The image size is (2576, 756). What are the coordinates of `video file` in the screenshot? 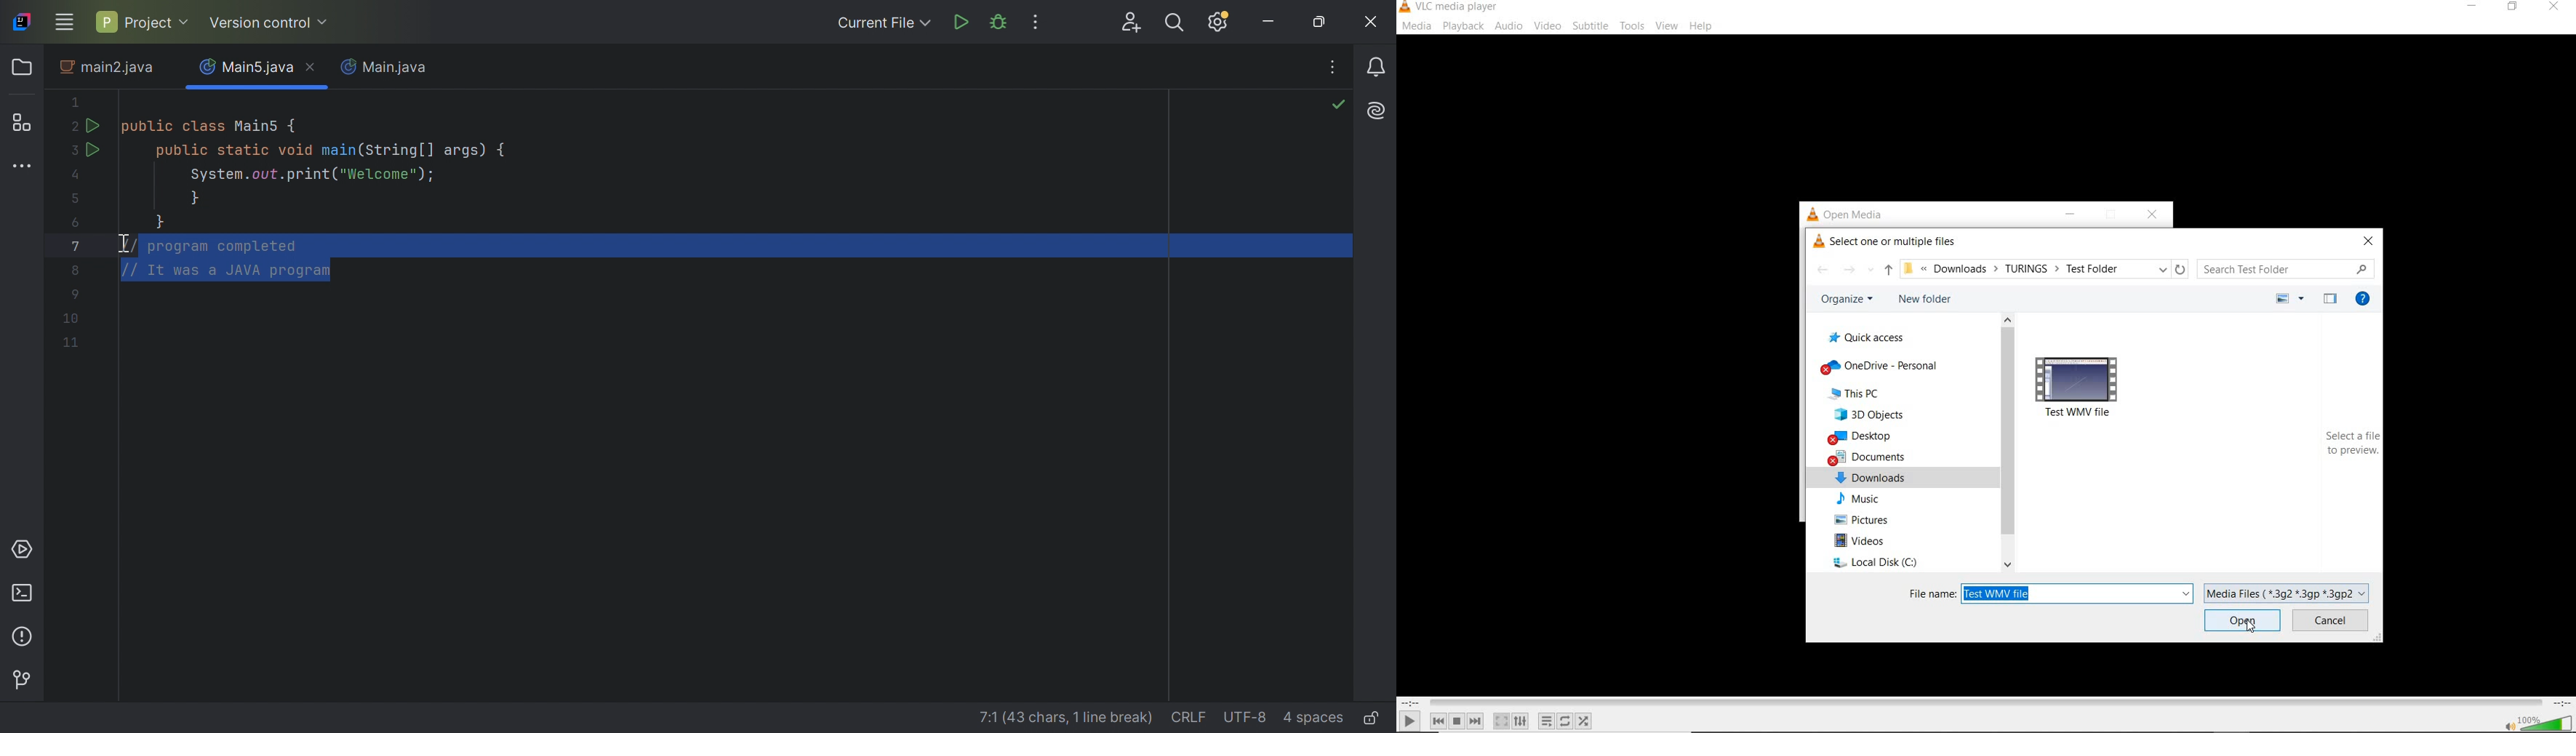 It's located at (2082, 388).